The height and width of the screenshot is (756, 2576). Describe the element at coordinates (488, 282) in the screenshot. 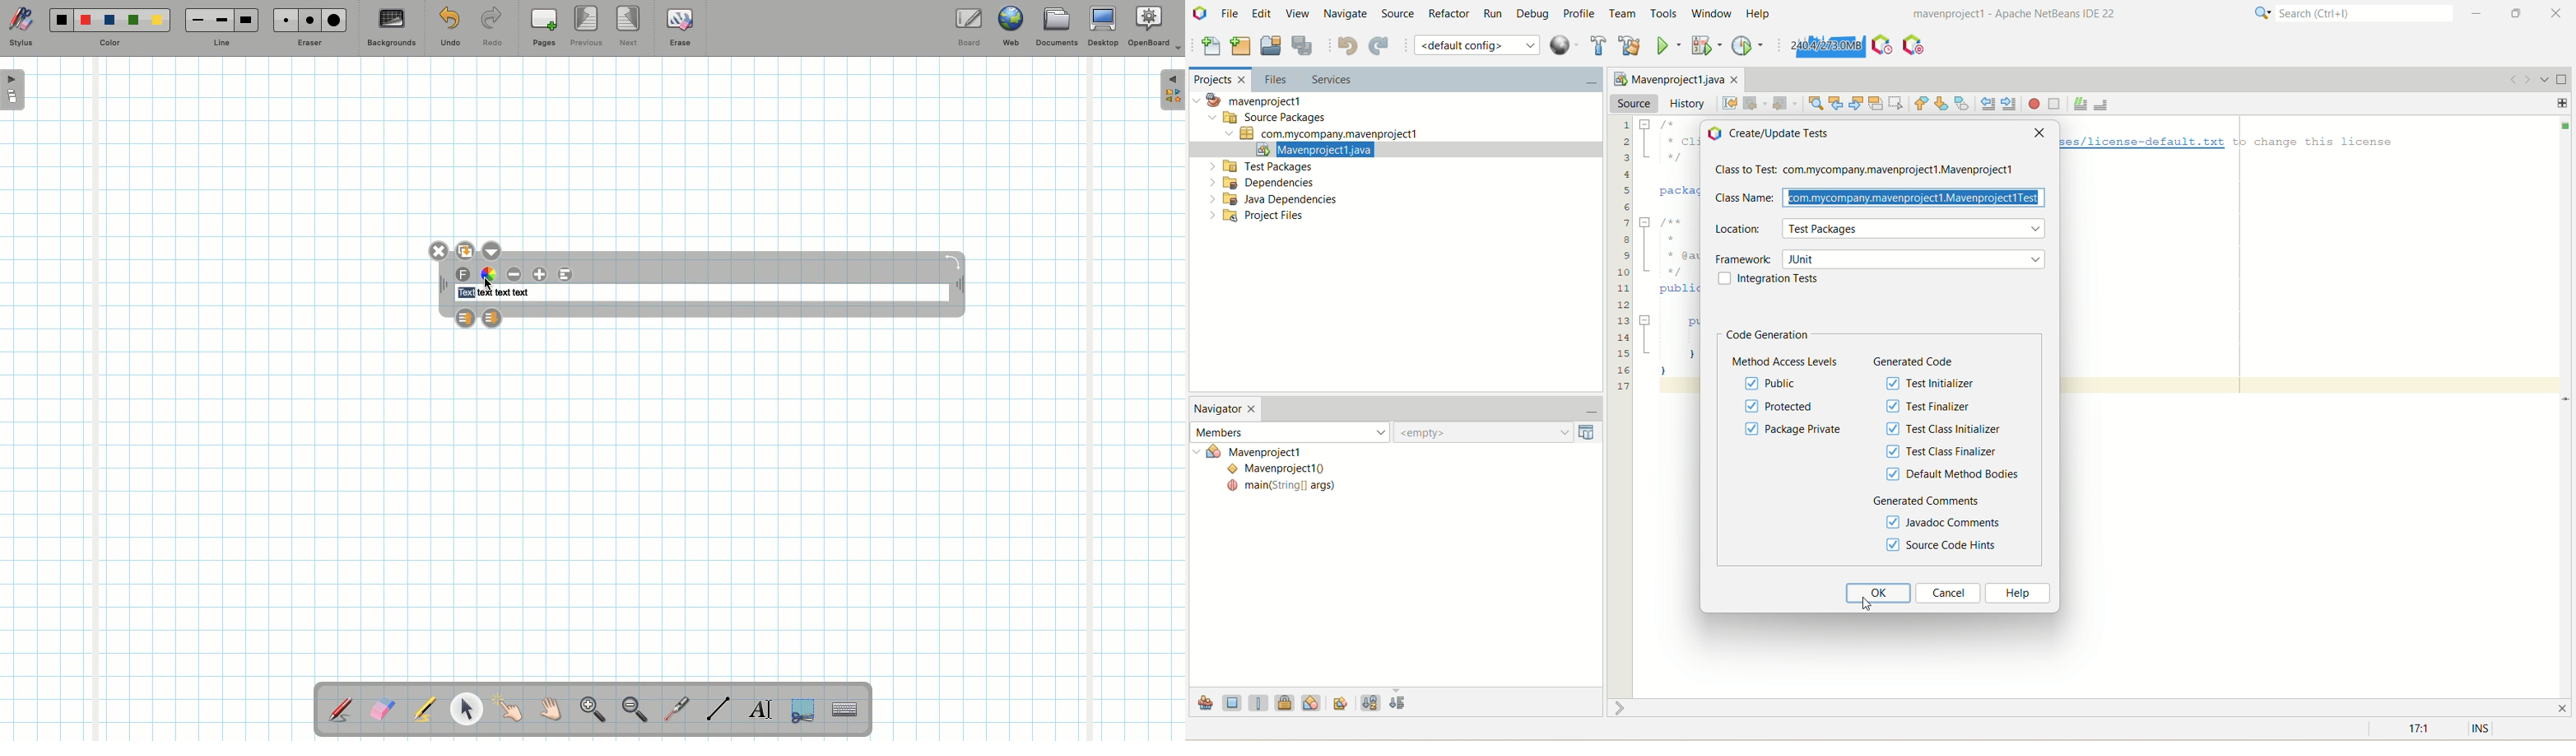

I see `cursor` at that location.